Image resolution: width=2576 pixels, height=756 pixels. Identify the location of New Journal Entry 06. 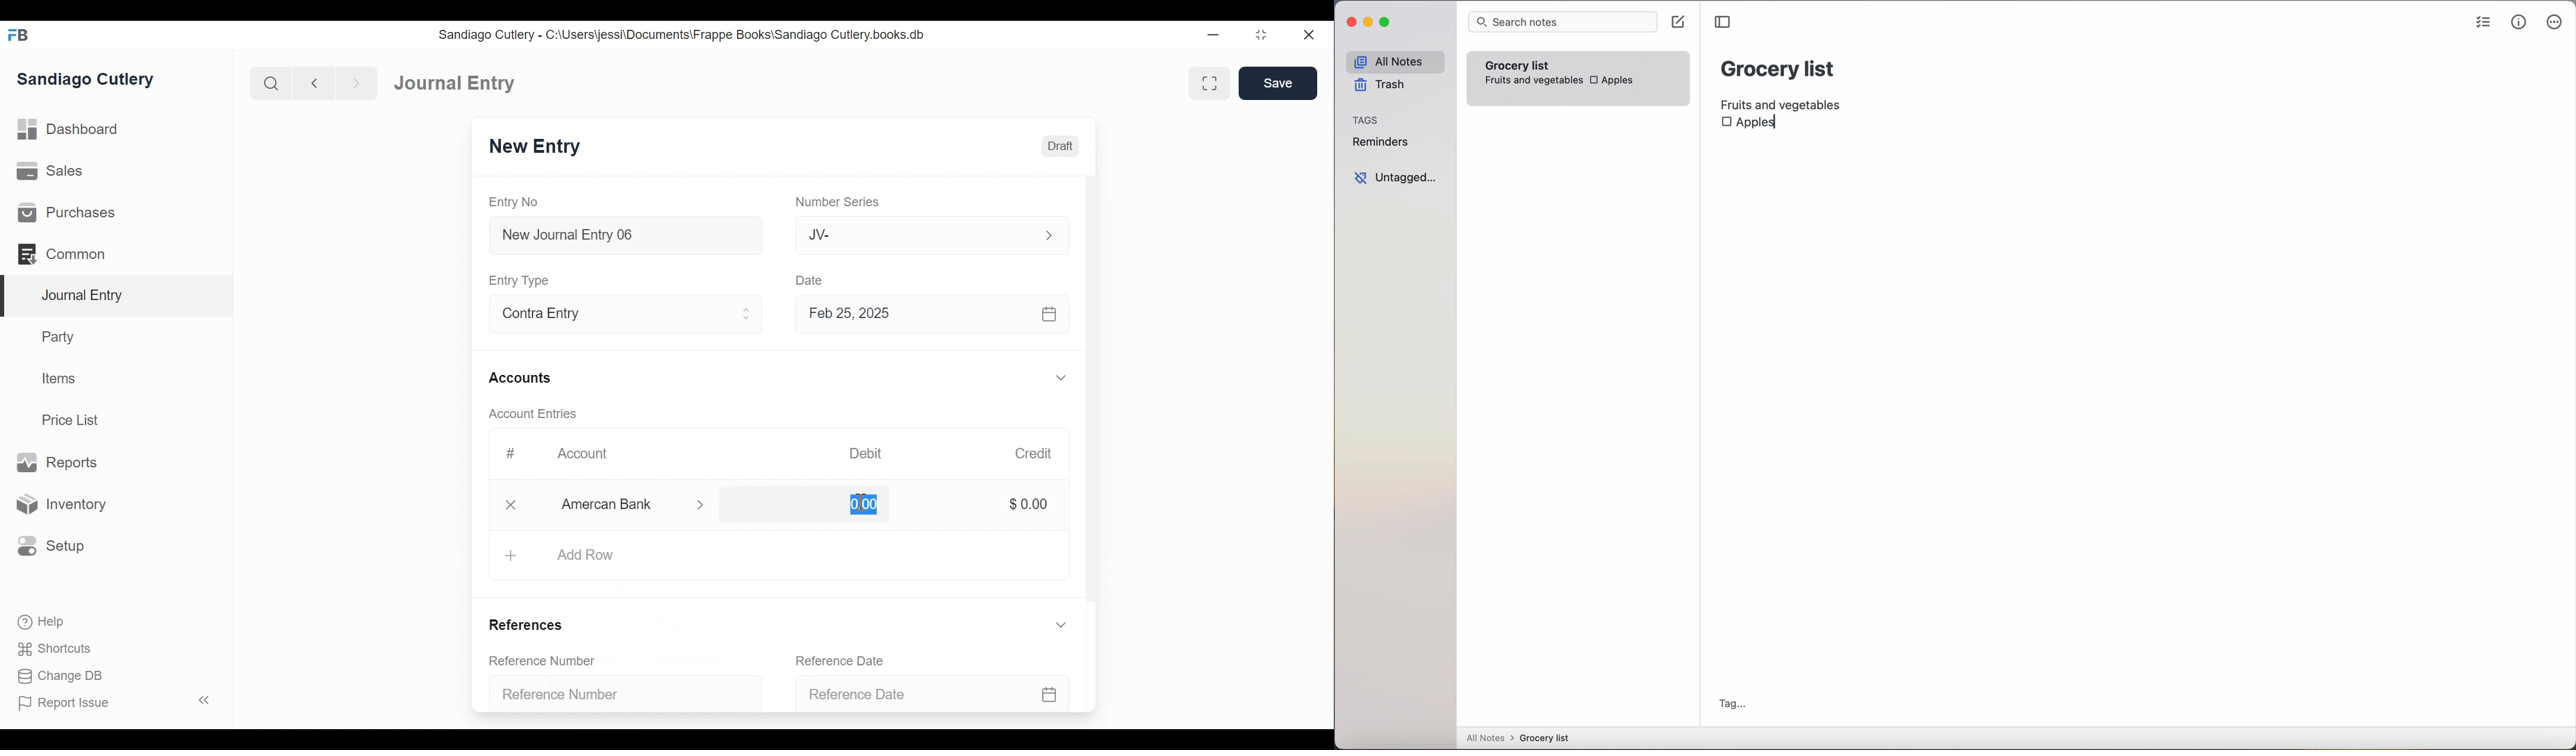
(623, 237).